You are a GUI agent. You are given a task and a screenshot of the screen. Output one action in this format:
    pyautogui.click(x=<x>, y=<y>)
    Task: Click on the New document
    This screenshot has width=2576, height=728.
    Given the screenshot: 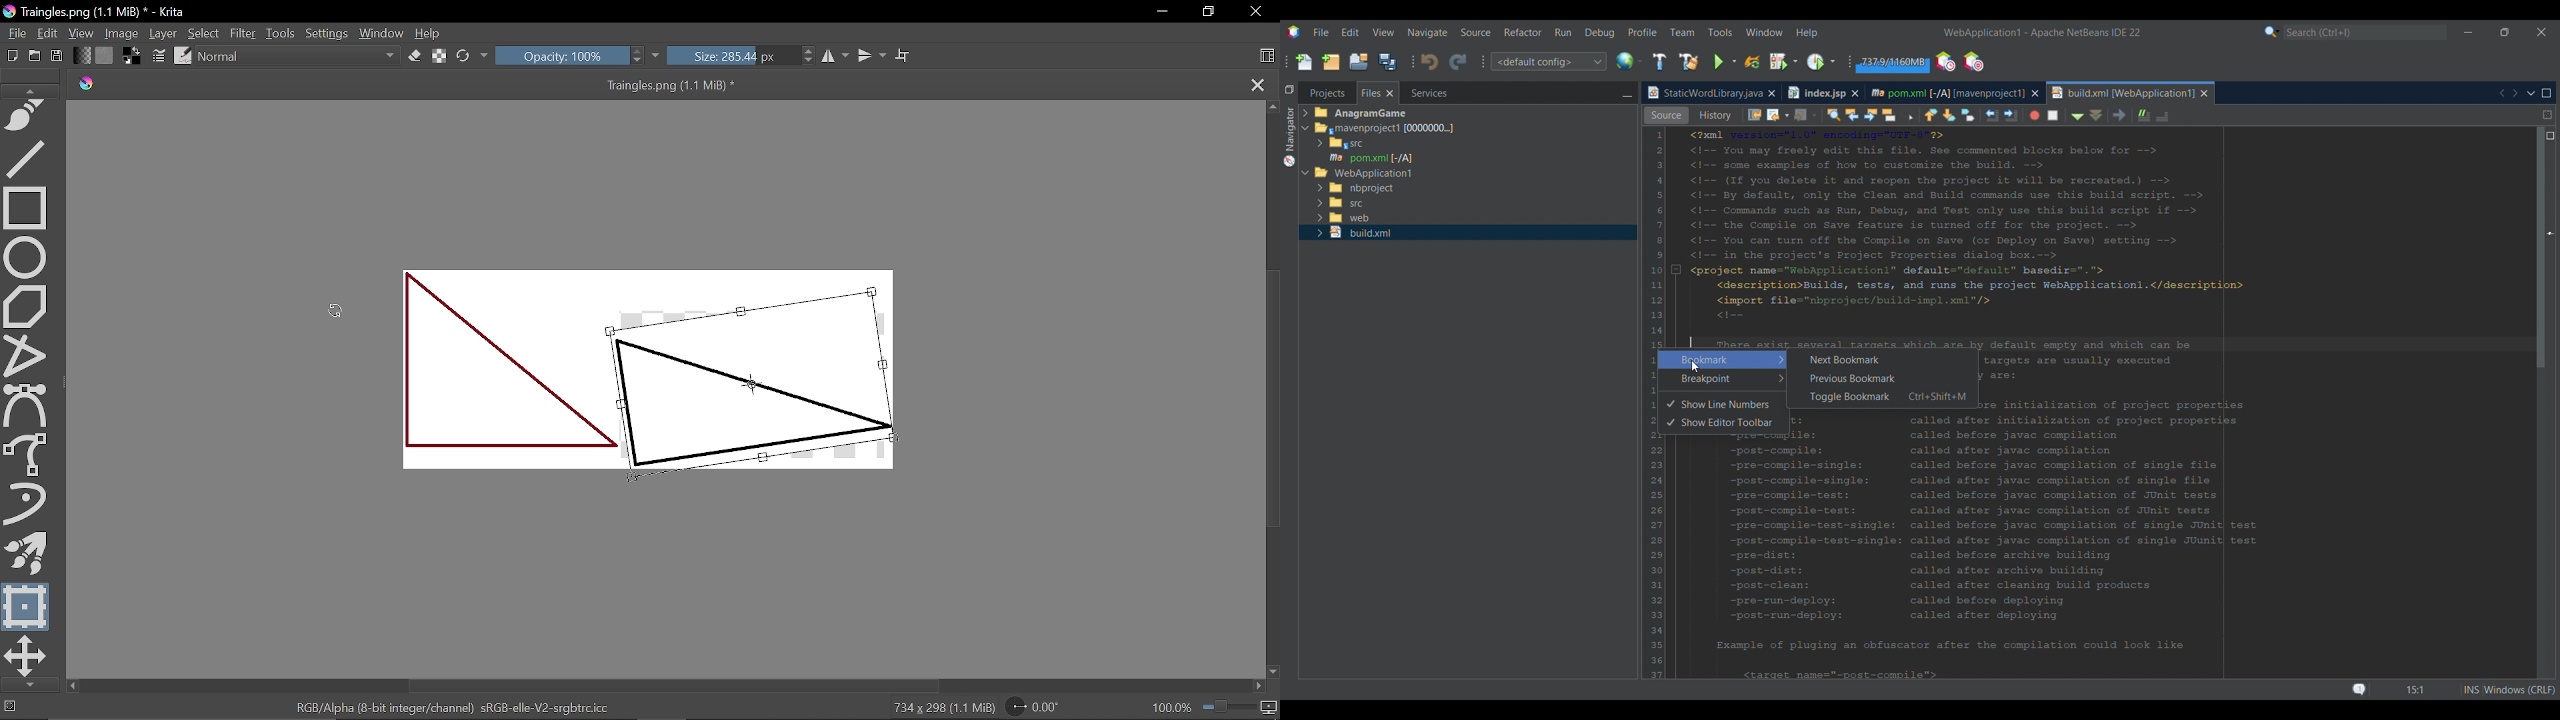 What is the action you would take?
    pyautogui.click(x=10, y=54)
    